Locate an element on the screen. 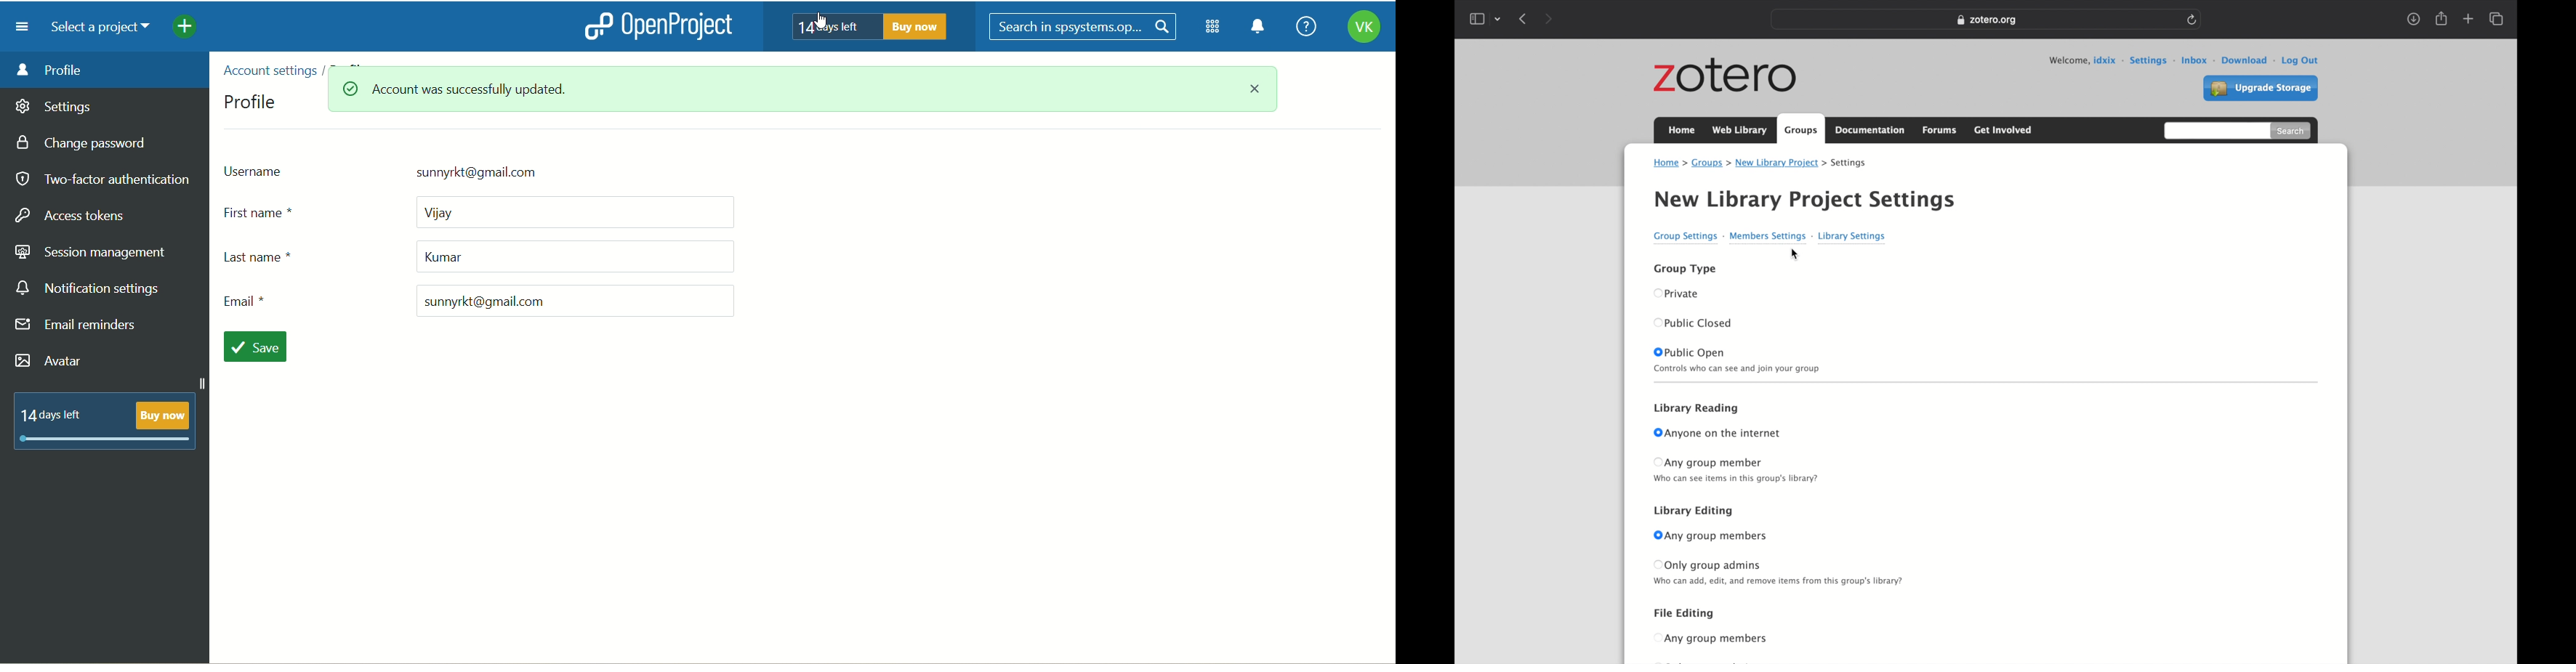 The height and width of the screenshot is (672, 2576). menu is located at coordinates (23, 27).